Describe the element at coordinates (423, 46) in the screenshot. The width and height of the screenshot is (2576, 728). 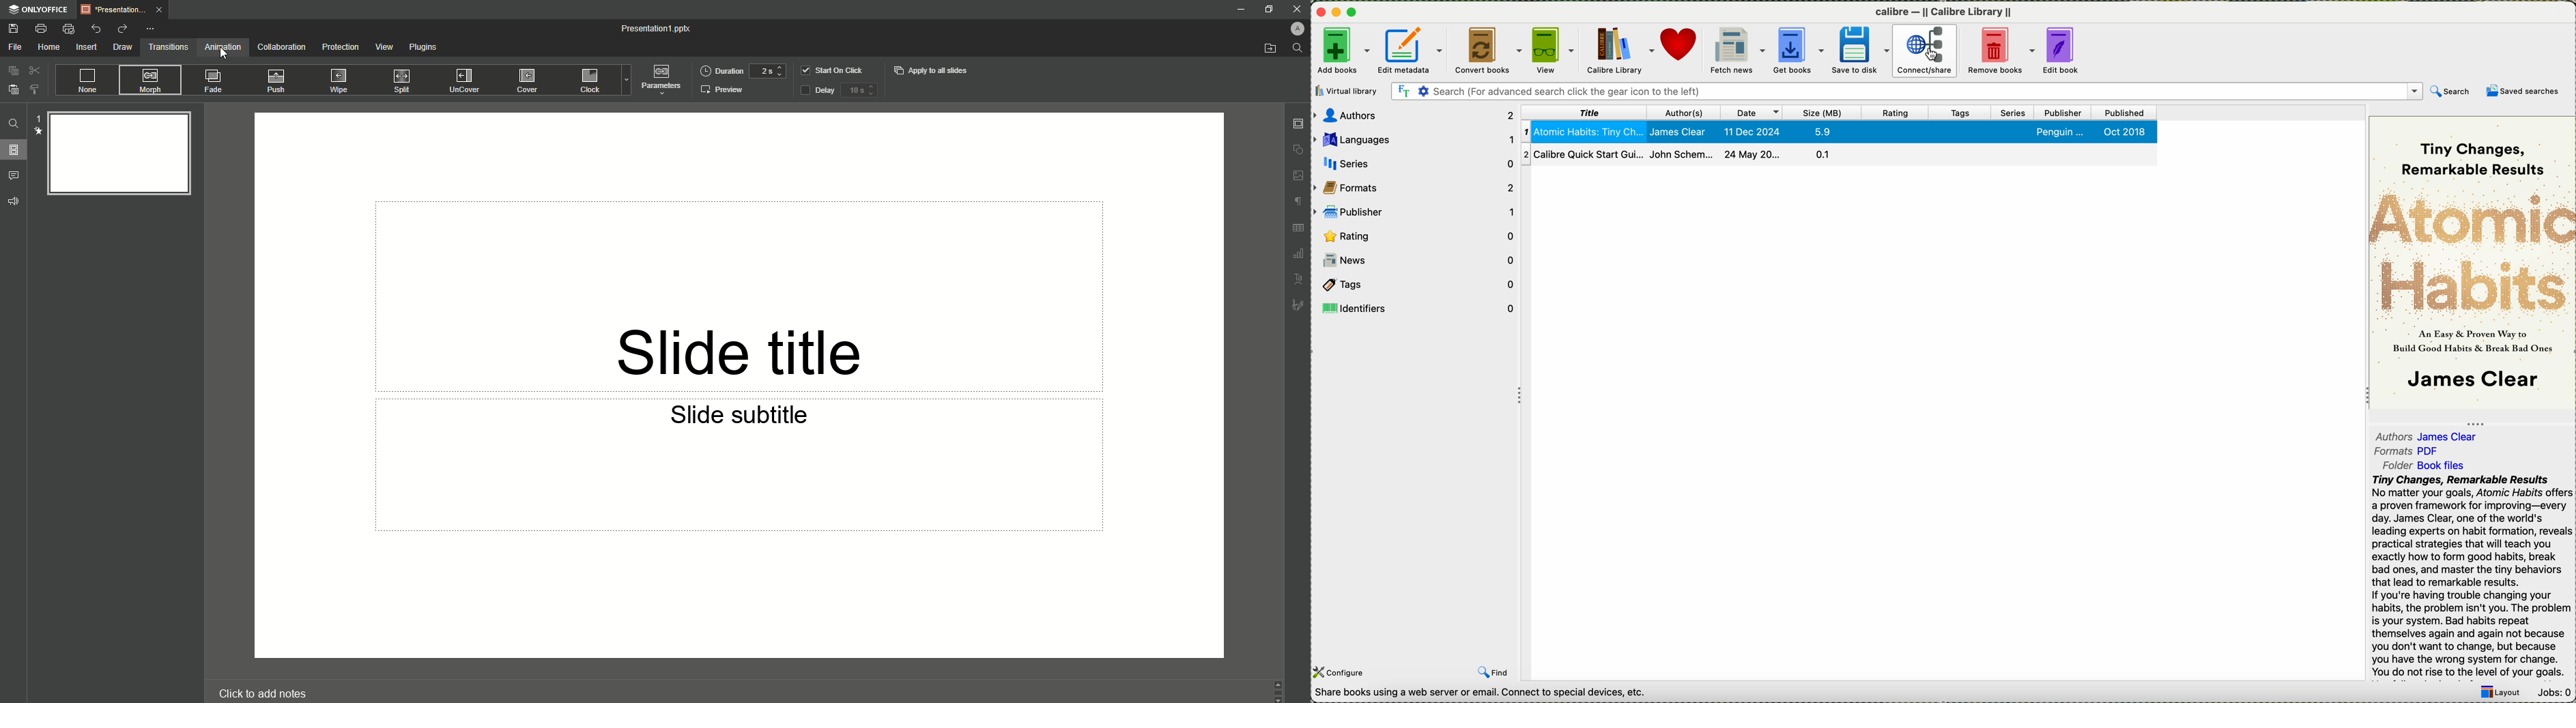
I see `Plugins` at that location.